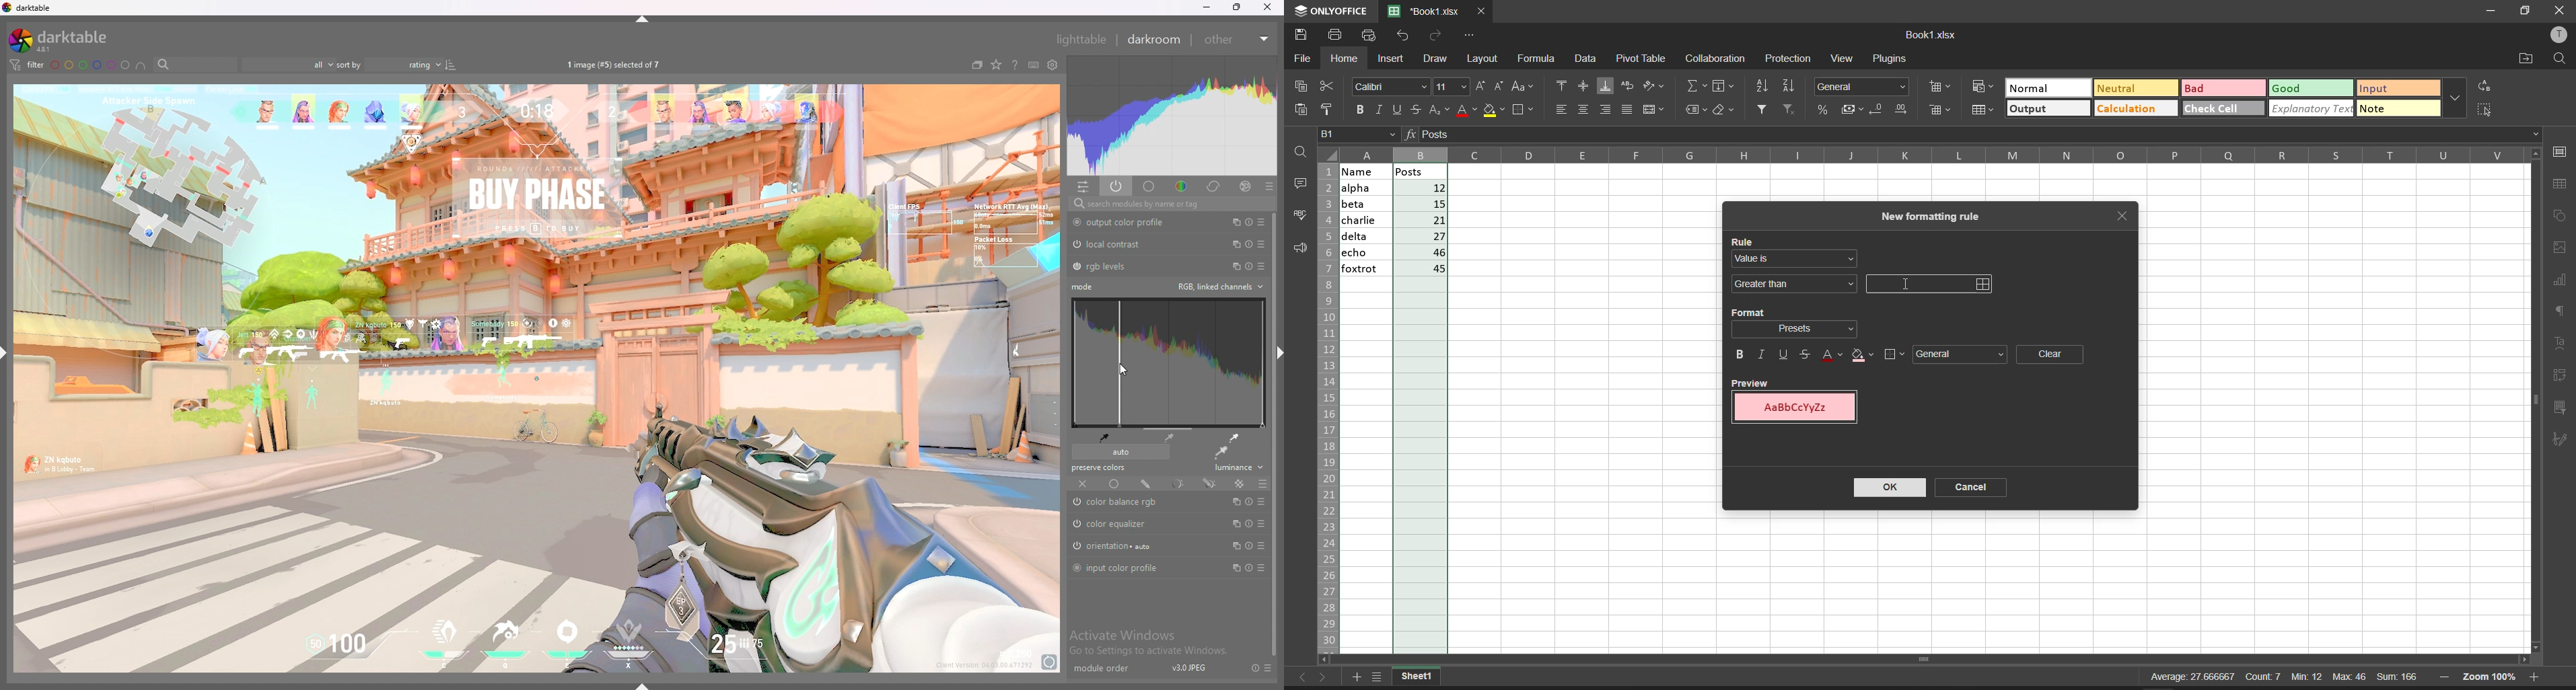 The width and height of the screenshot is (2576, 700). Describe the element at coordinates (1105, 437) in the screenshot. I see `black point` at that location.